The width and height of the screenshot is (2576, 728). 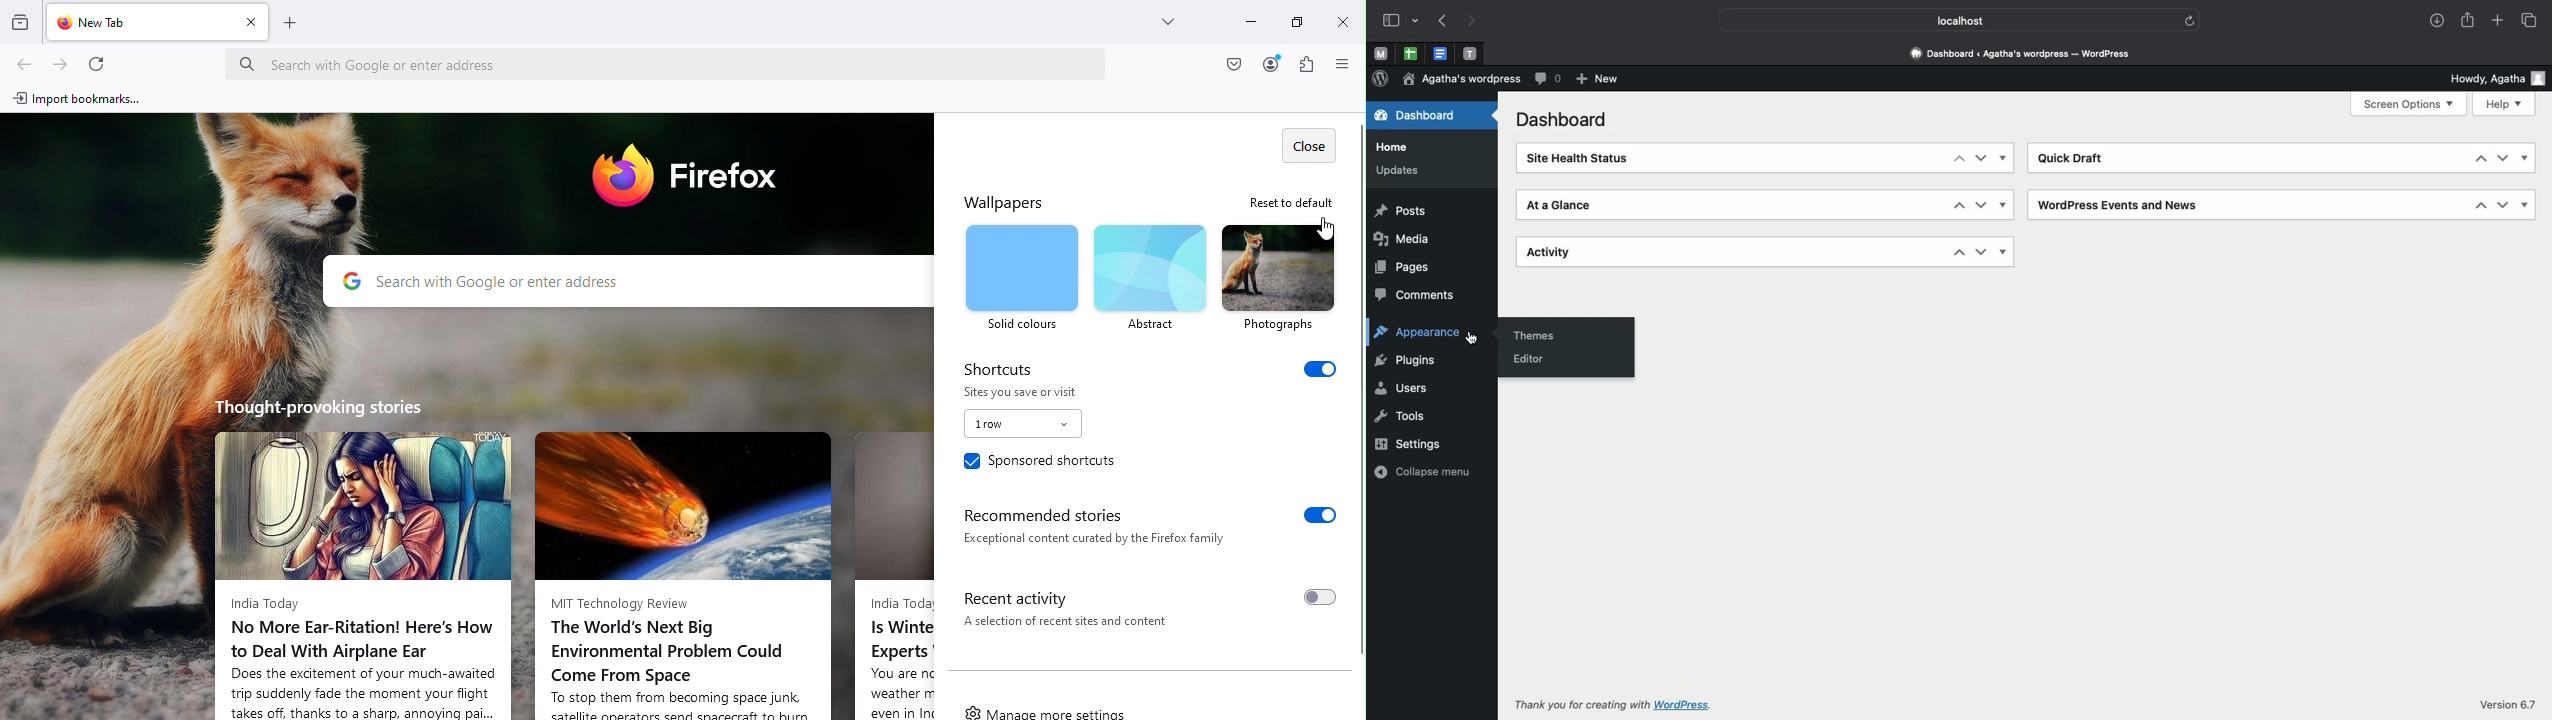 What do you see at coordinates (1141, 526) in the screenshot?
I see `Recommended stories` at bounding box center [1141, 526].